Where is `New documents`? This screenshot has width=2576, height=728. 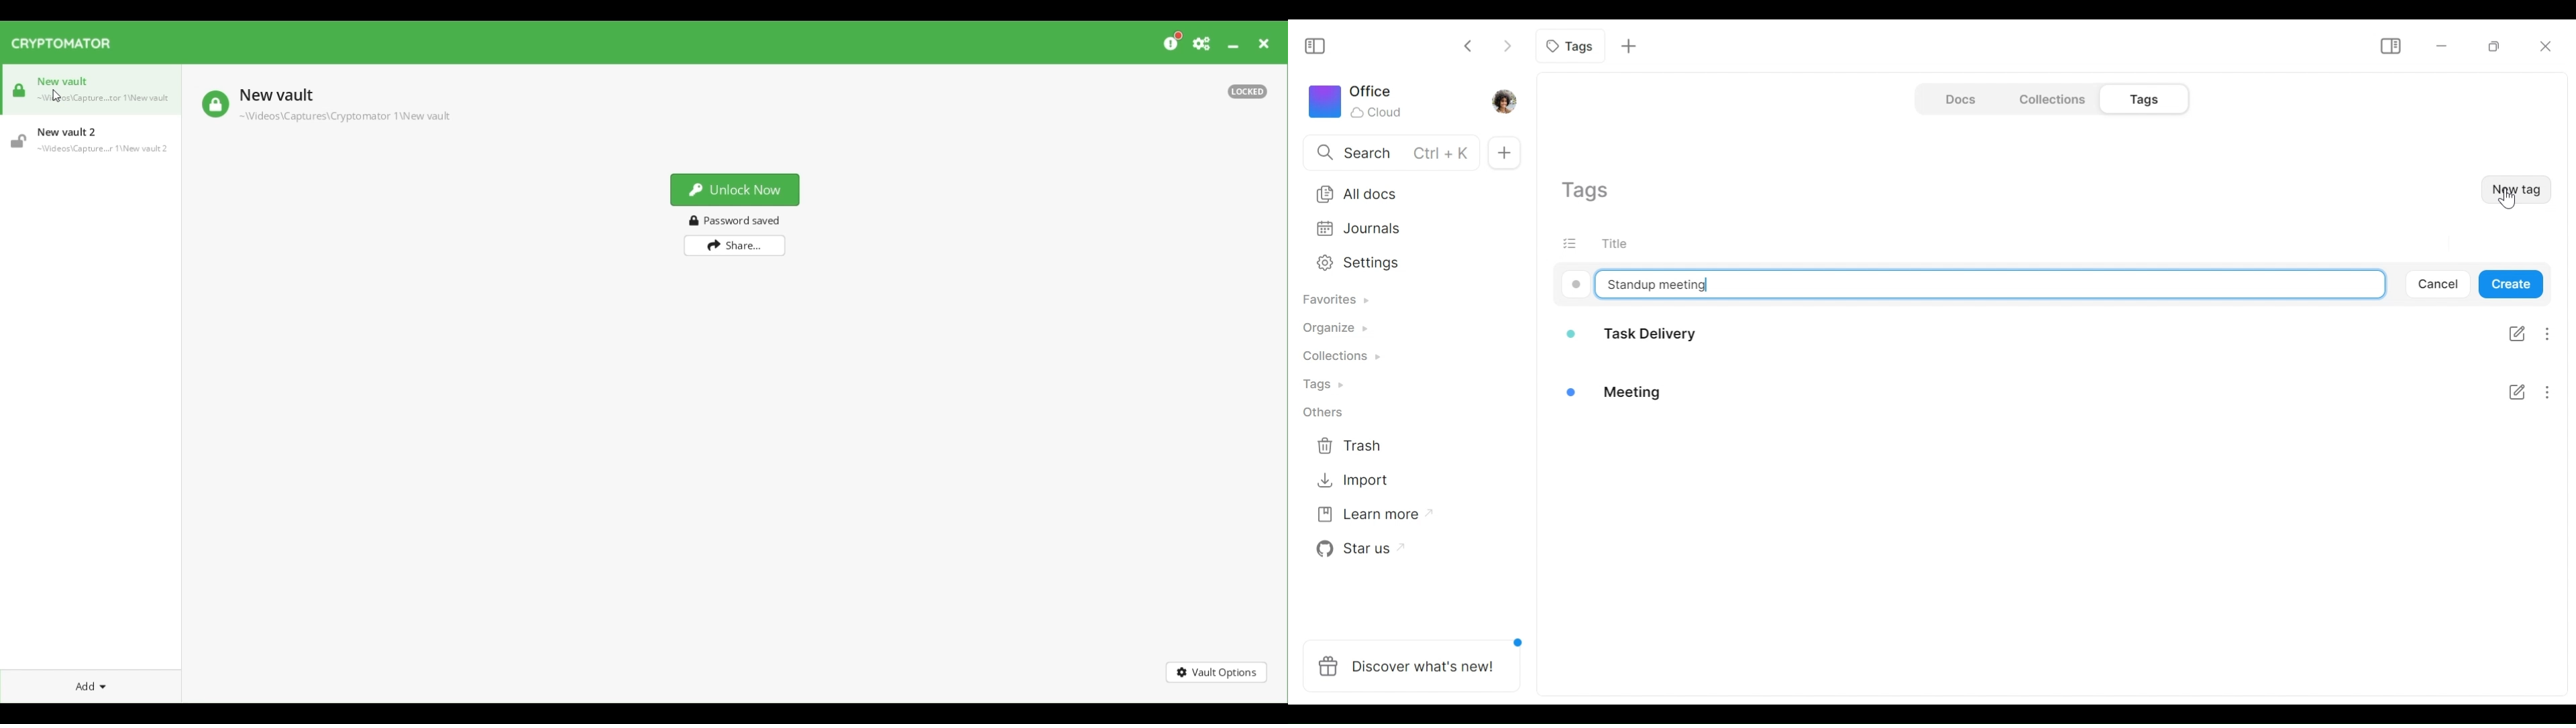
New documents is located at coordinates (1503, 149).